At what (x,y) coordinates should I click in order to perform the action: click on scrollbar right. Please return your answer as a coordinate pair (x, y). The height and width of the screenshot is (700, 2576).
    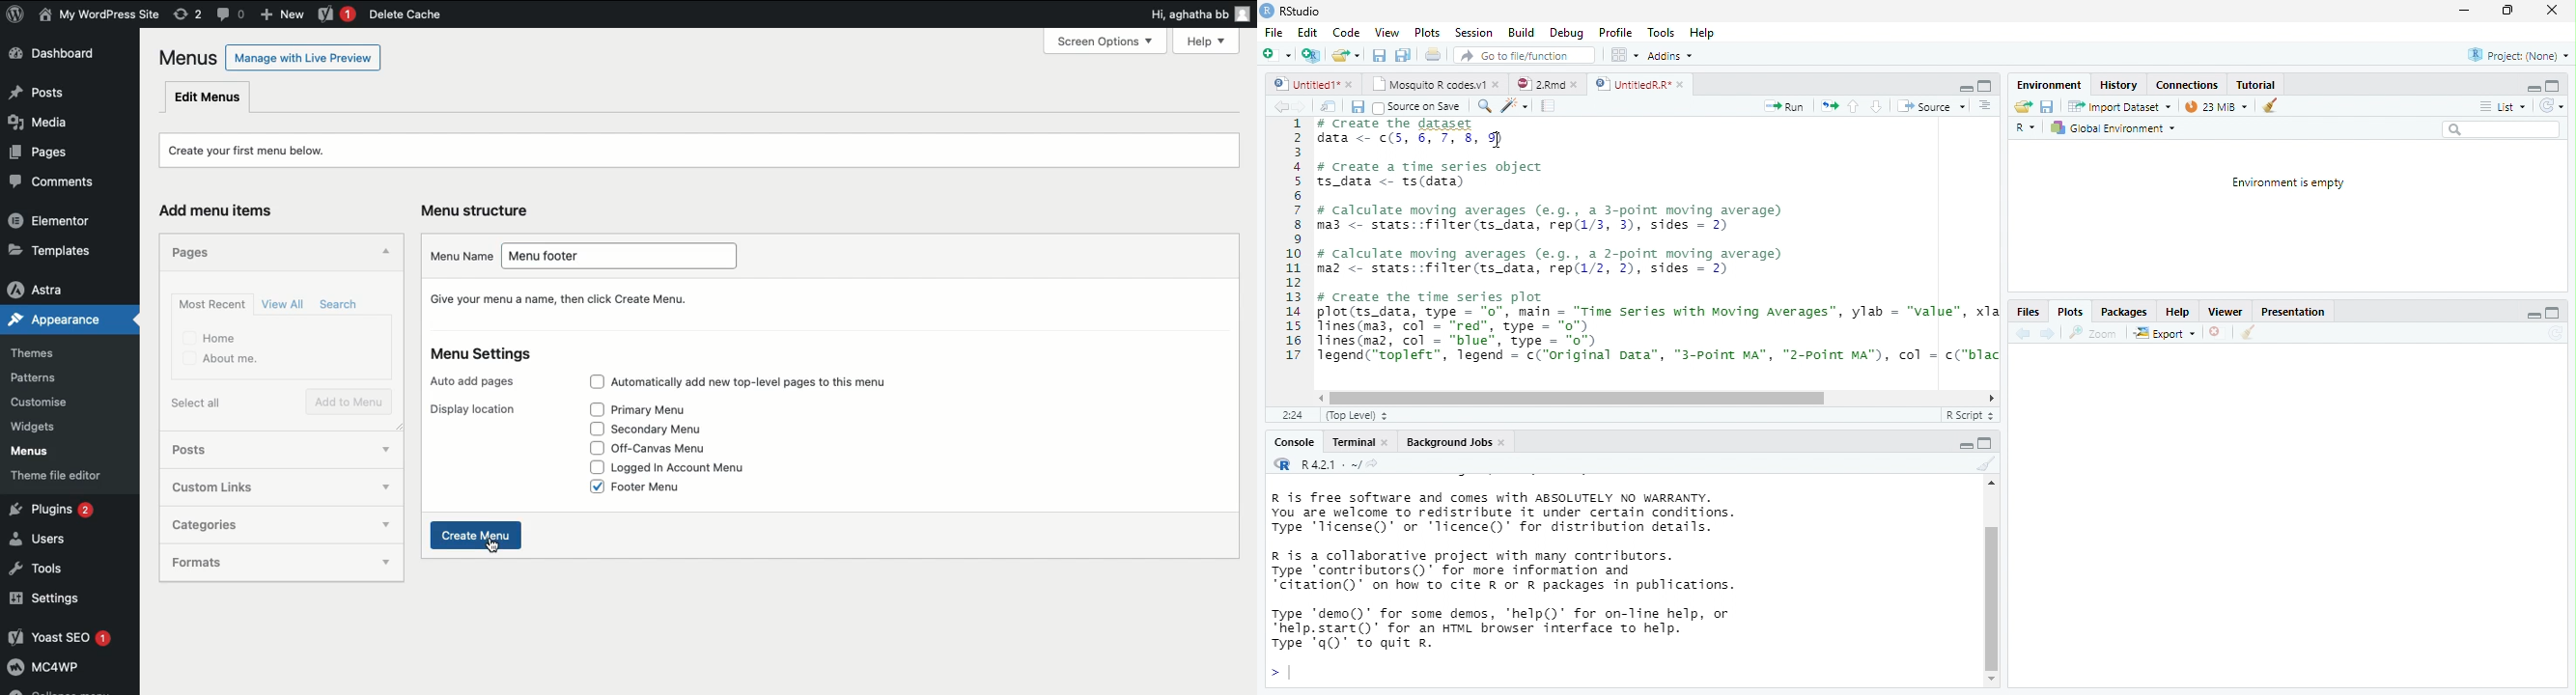
    Looking at the image, I should click on (1989, 399).